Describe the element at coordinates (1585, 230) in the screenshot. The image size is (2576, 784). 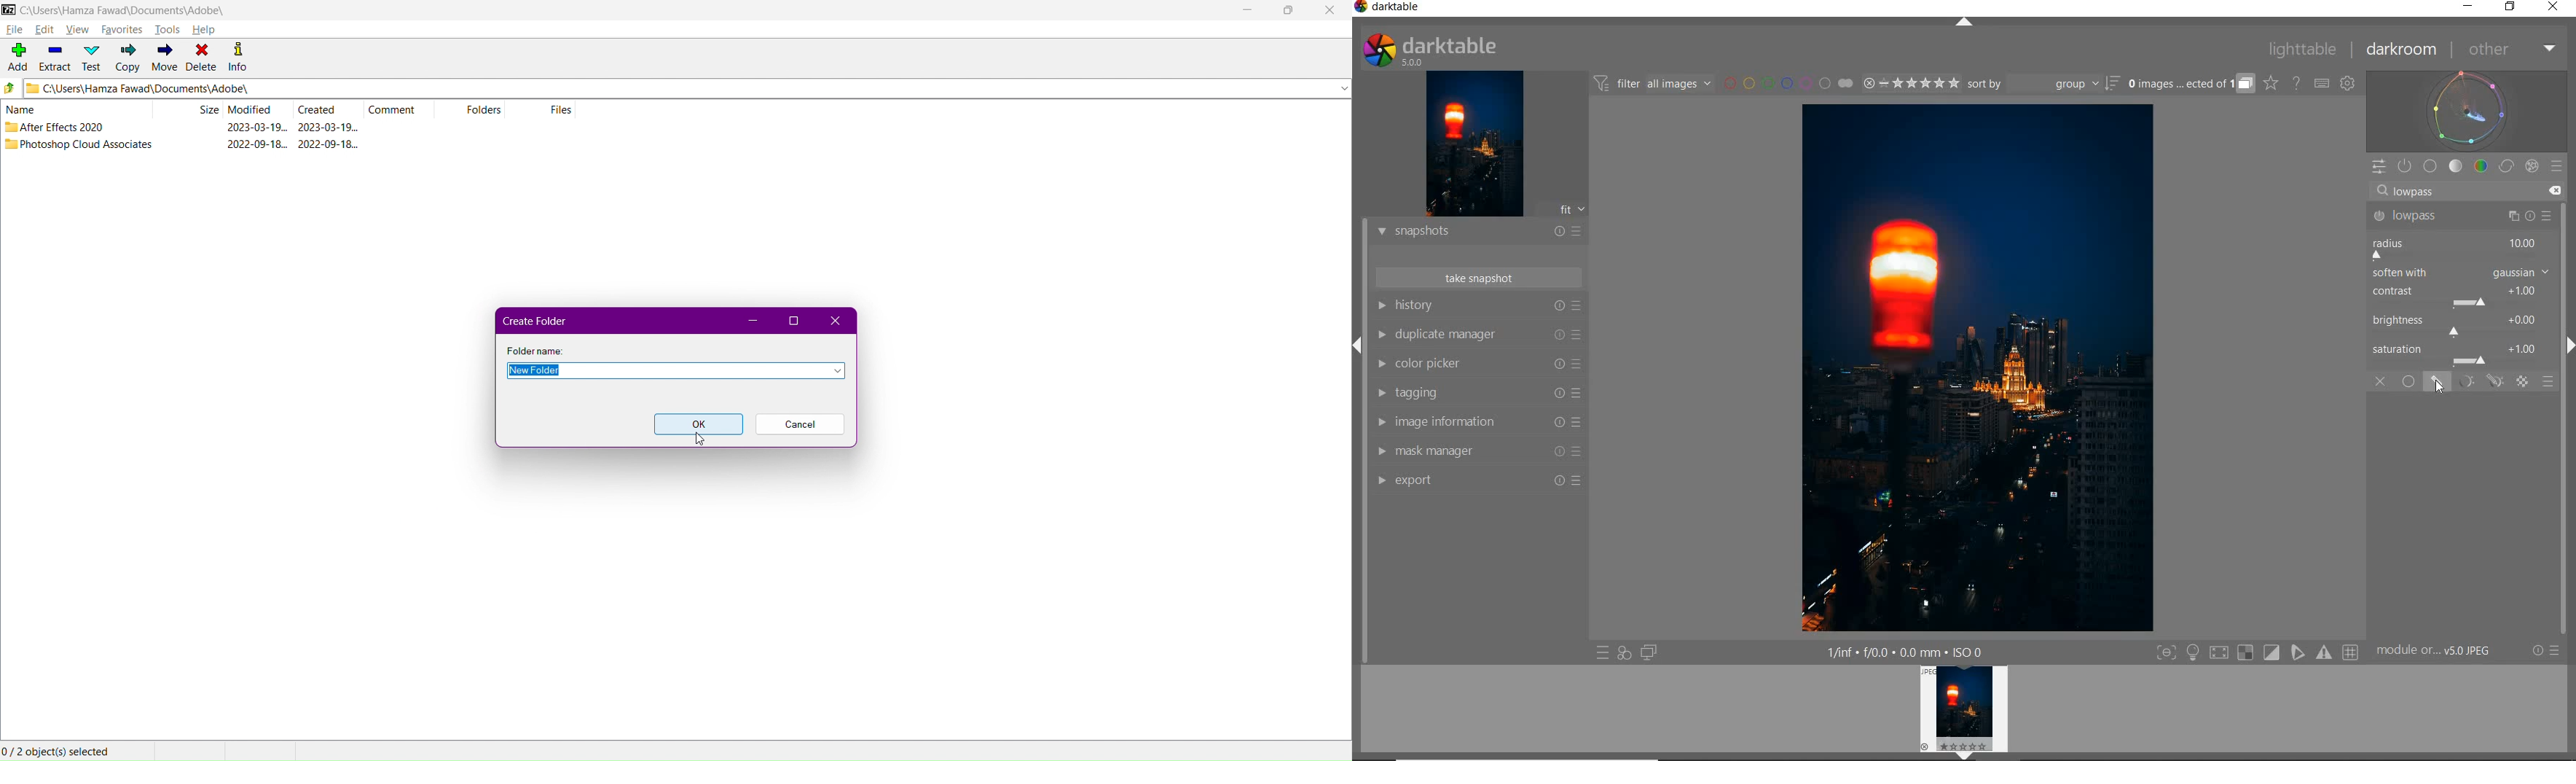
I see `Preset and reset` at that location.